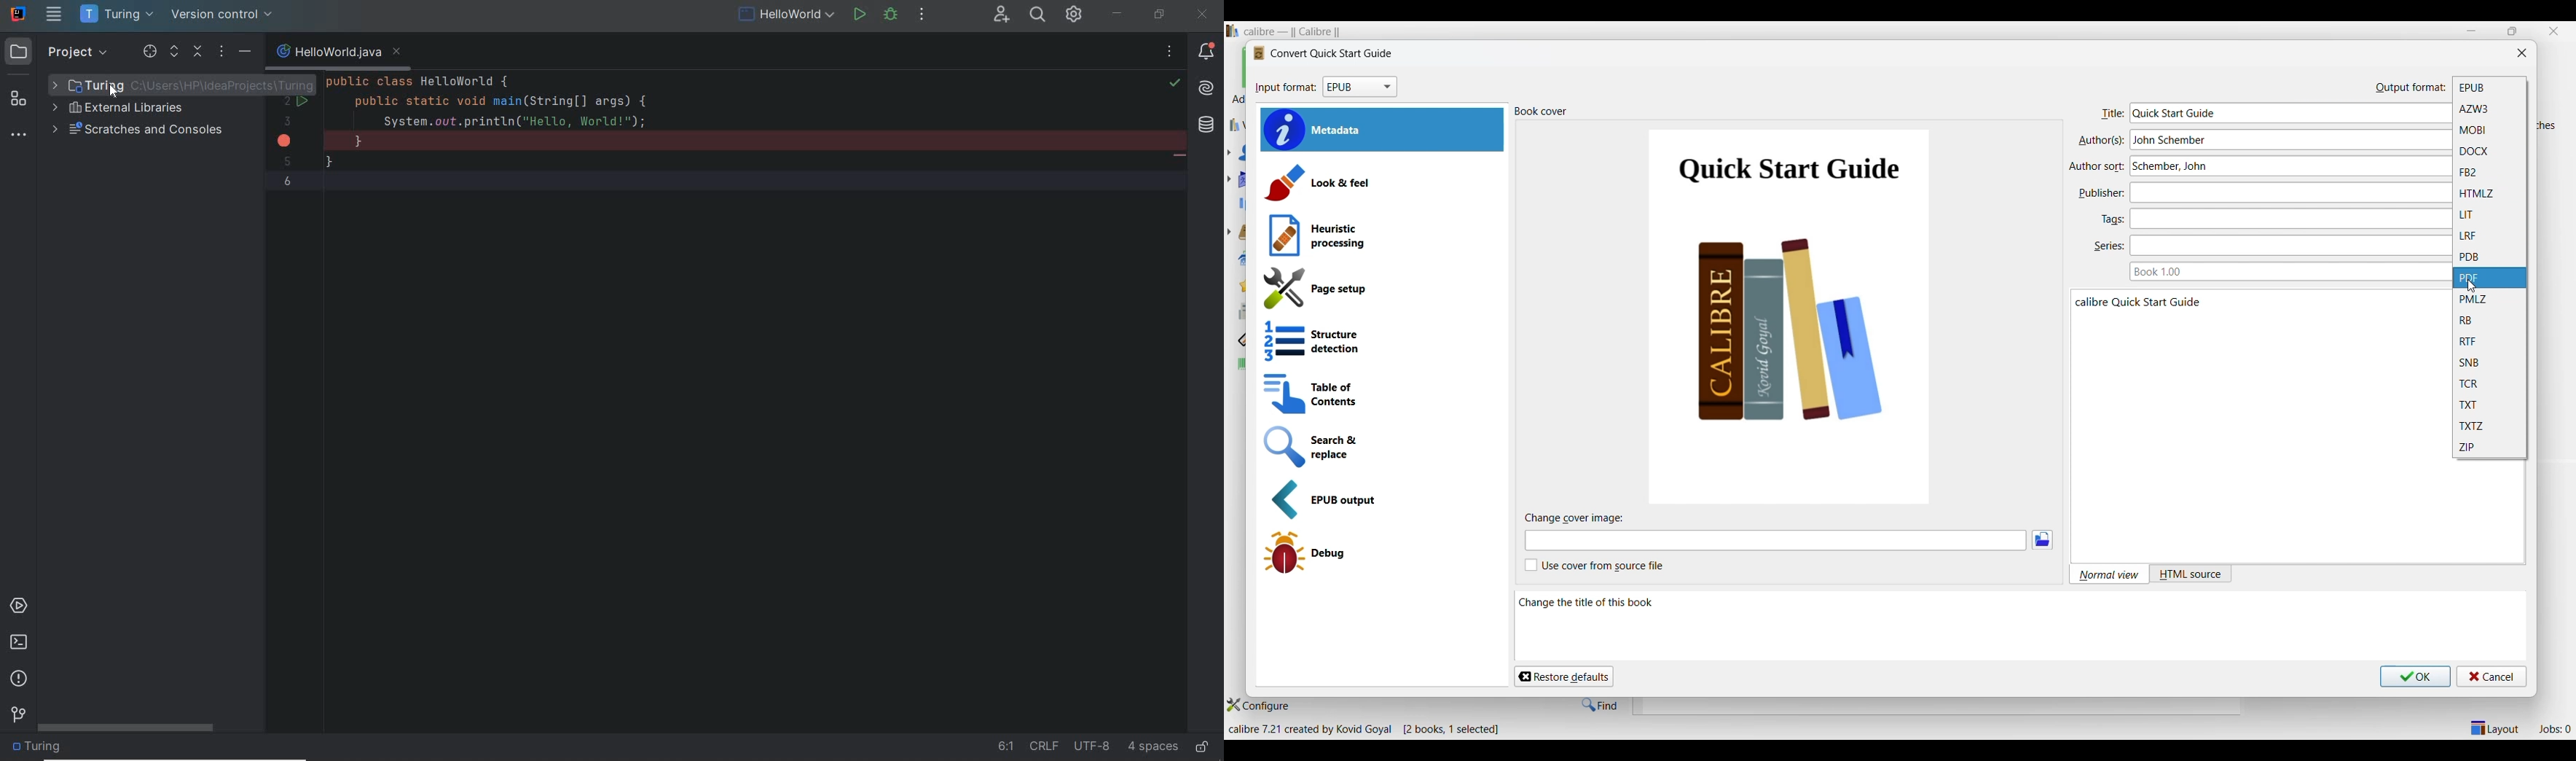  What do you see at coordinates (288, 182) in the screenshot?
I see `6` at bounding box center [288, 182].